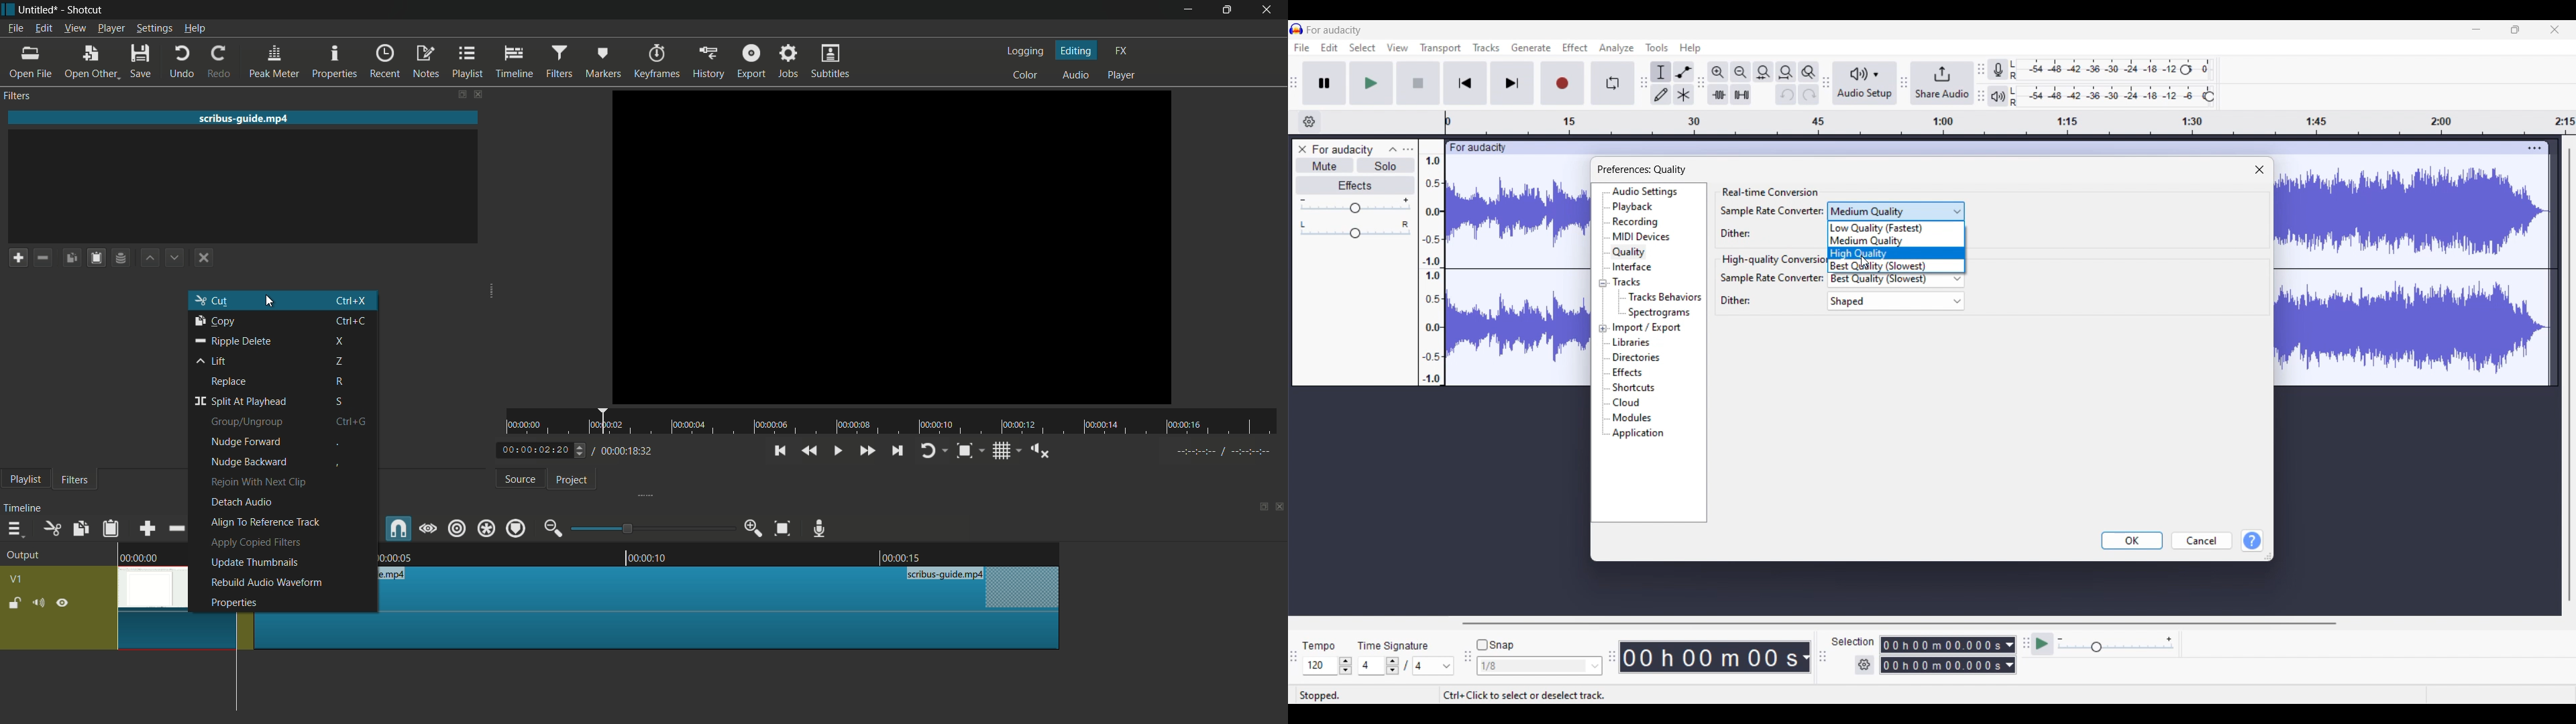 This screenshot has width=2576, height=728. Describe the element at coordinates (1633, 387) in the screenshot. I see `Shortcuts` at that location.